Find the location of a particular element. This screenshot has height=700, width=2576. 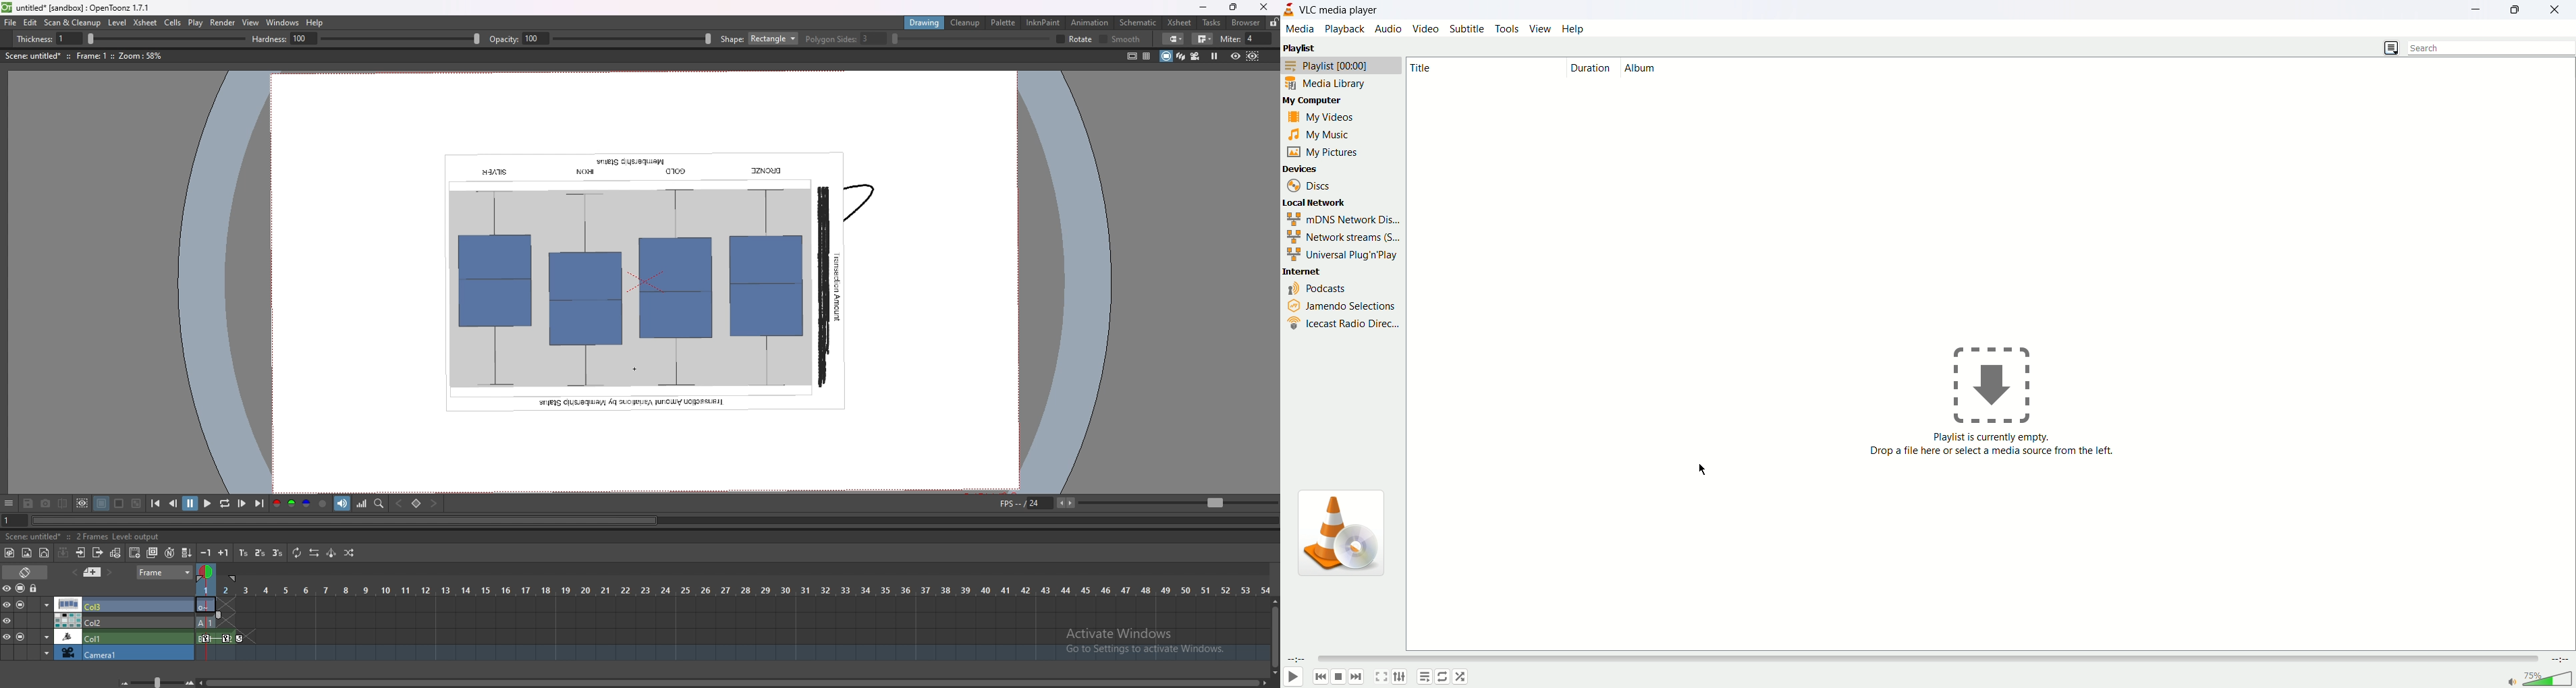

scroll bar is located at coordinates (734, 681).